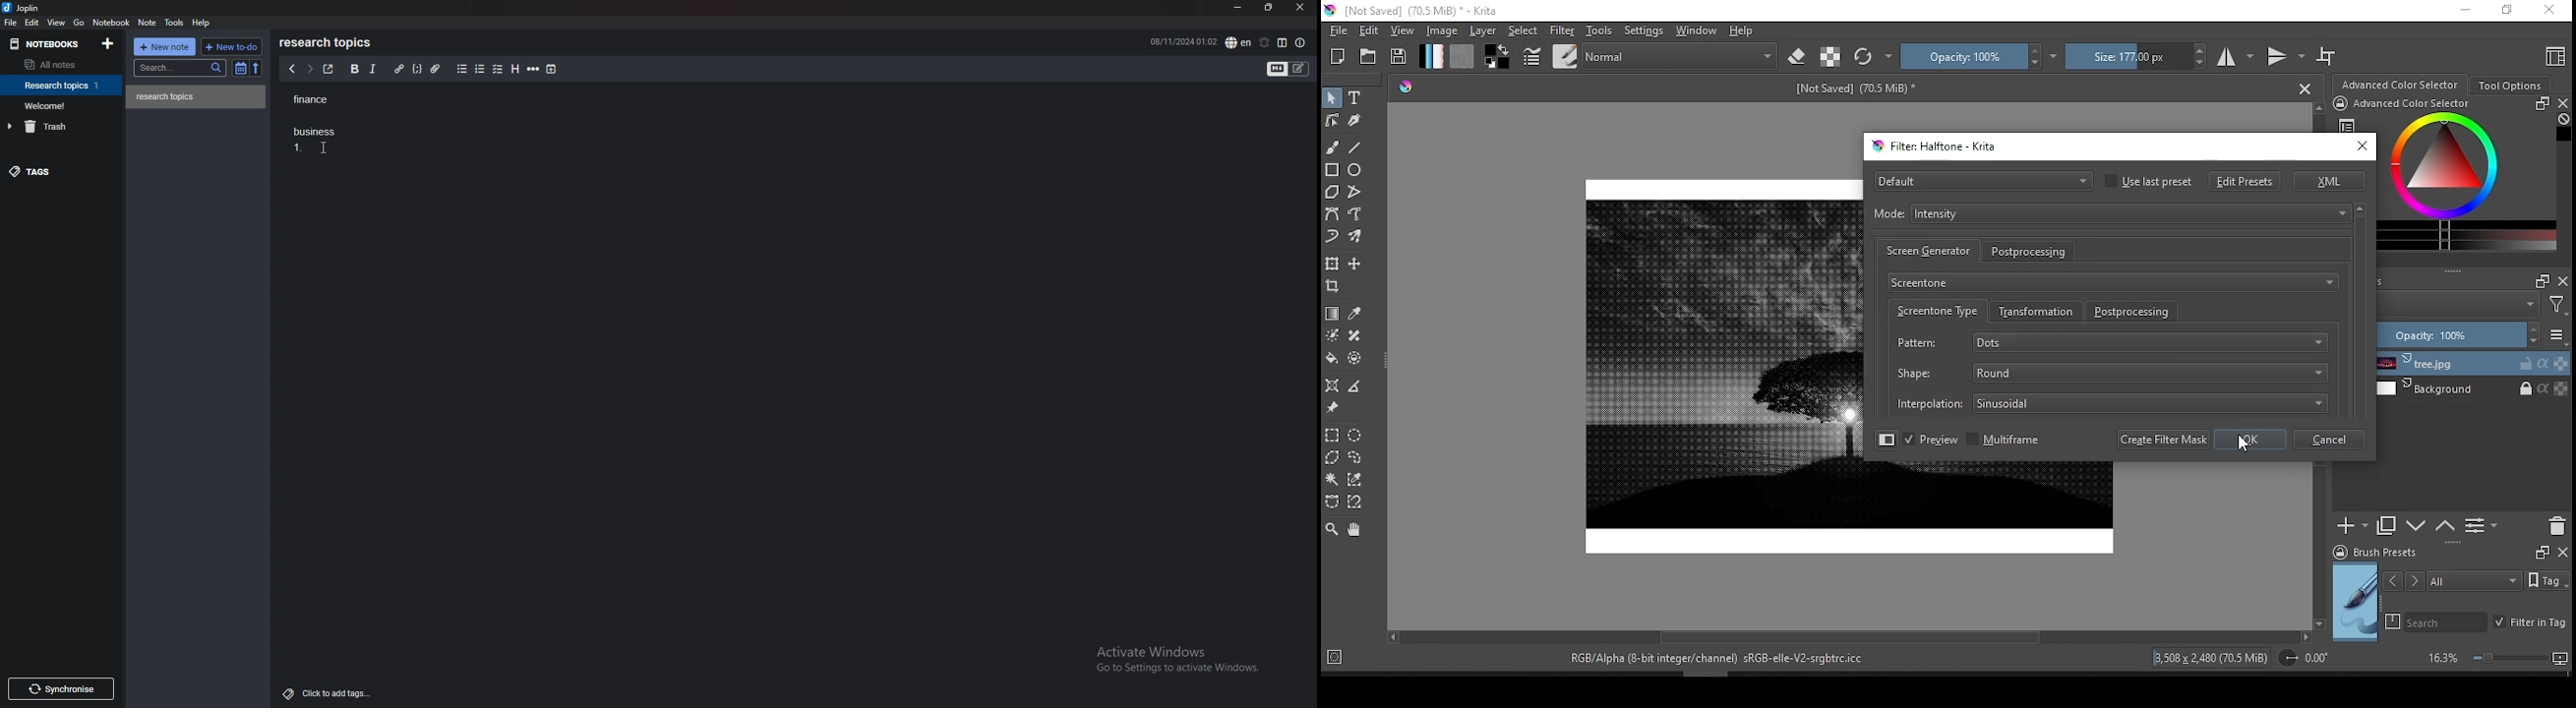 The height and width of the screenshot is (728, 2576). What do you see at coordinates (1334, 502) in the screenshot?
I see `bezier curve selection tool` at bounding box center [1334, 502].